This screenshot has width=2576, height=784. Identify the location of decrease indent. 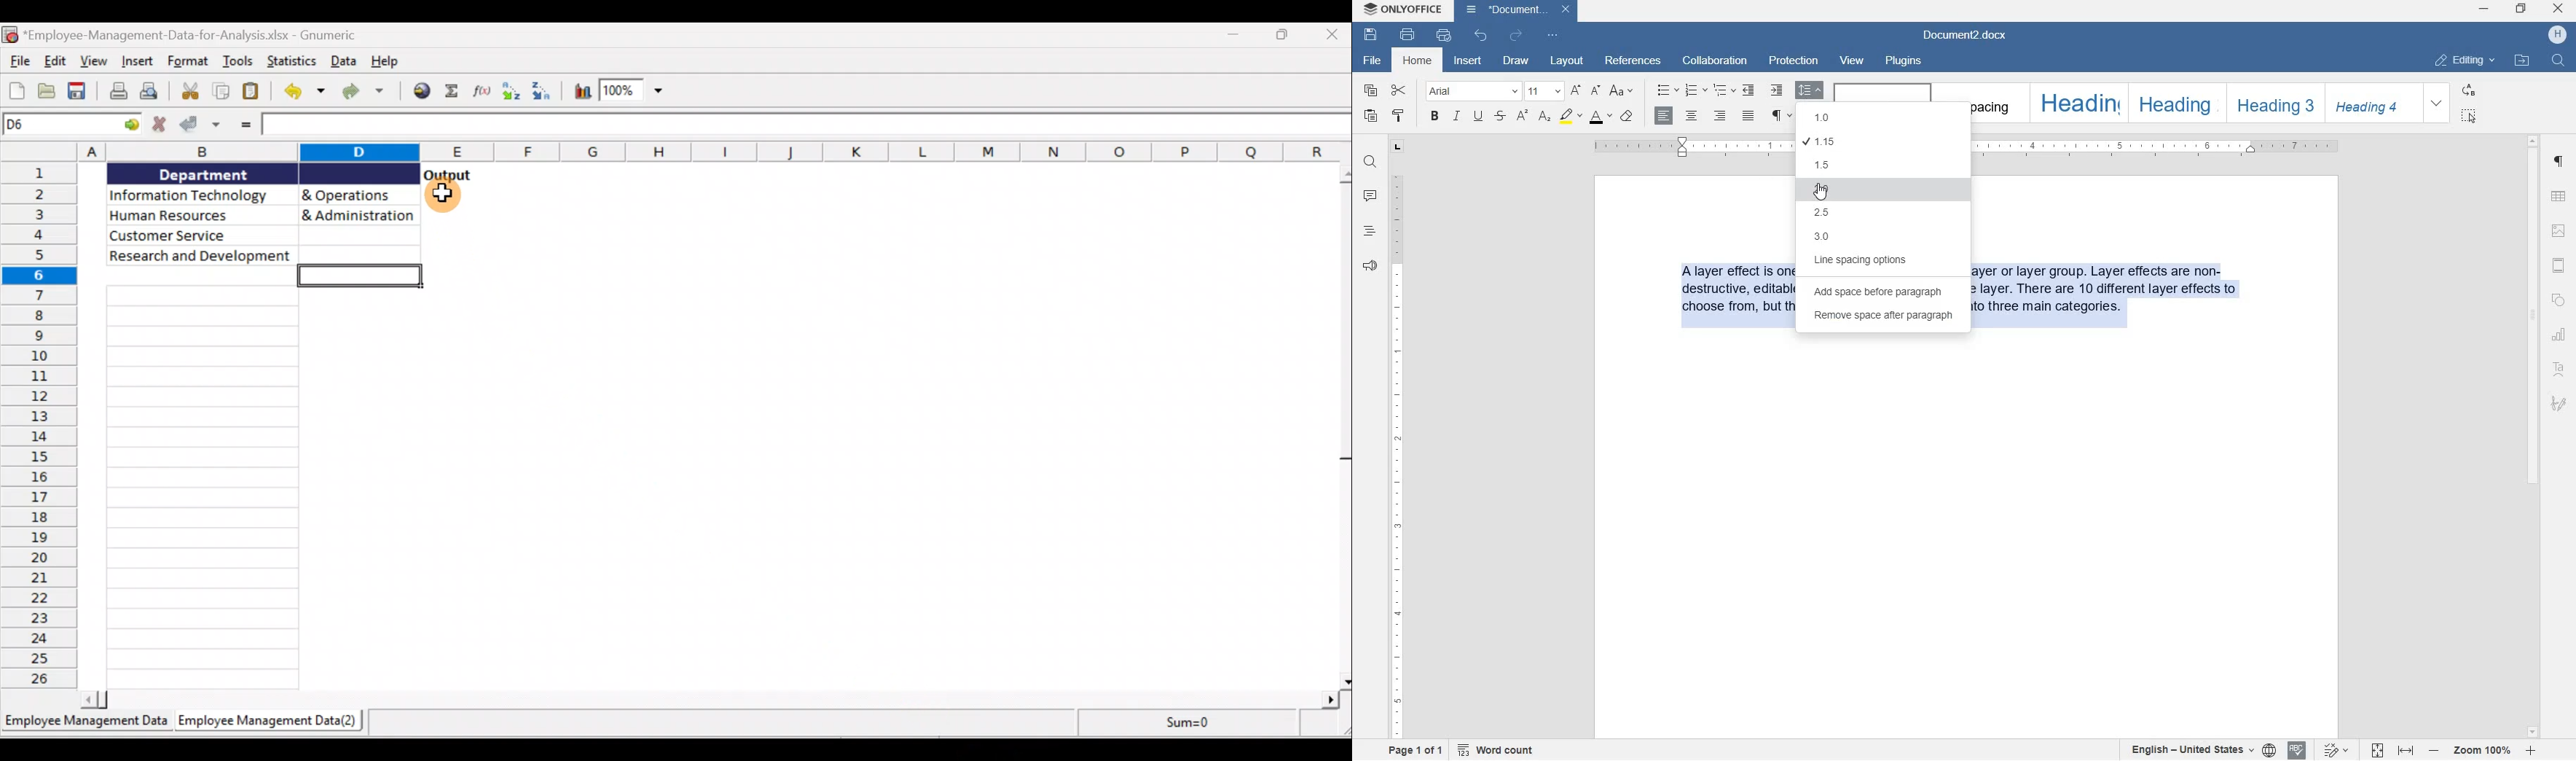
(1751, 90).